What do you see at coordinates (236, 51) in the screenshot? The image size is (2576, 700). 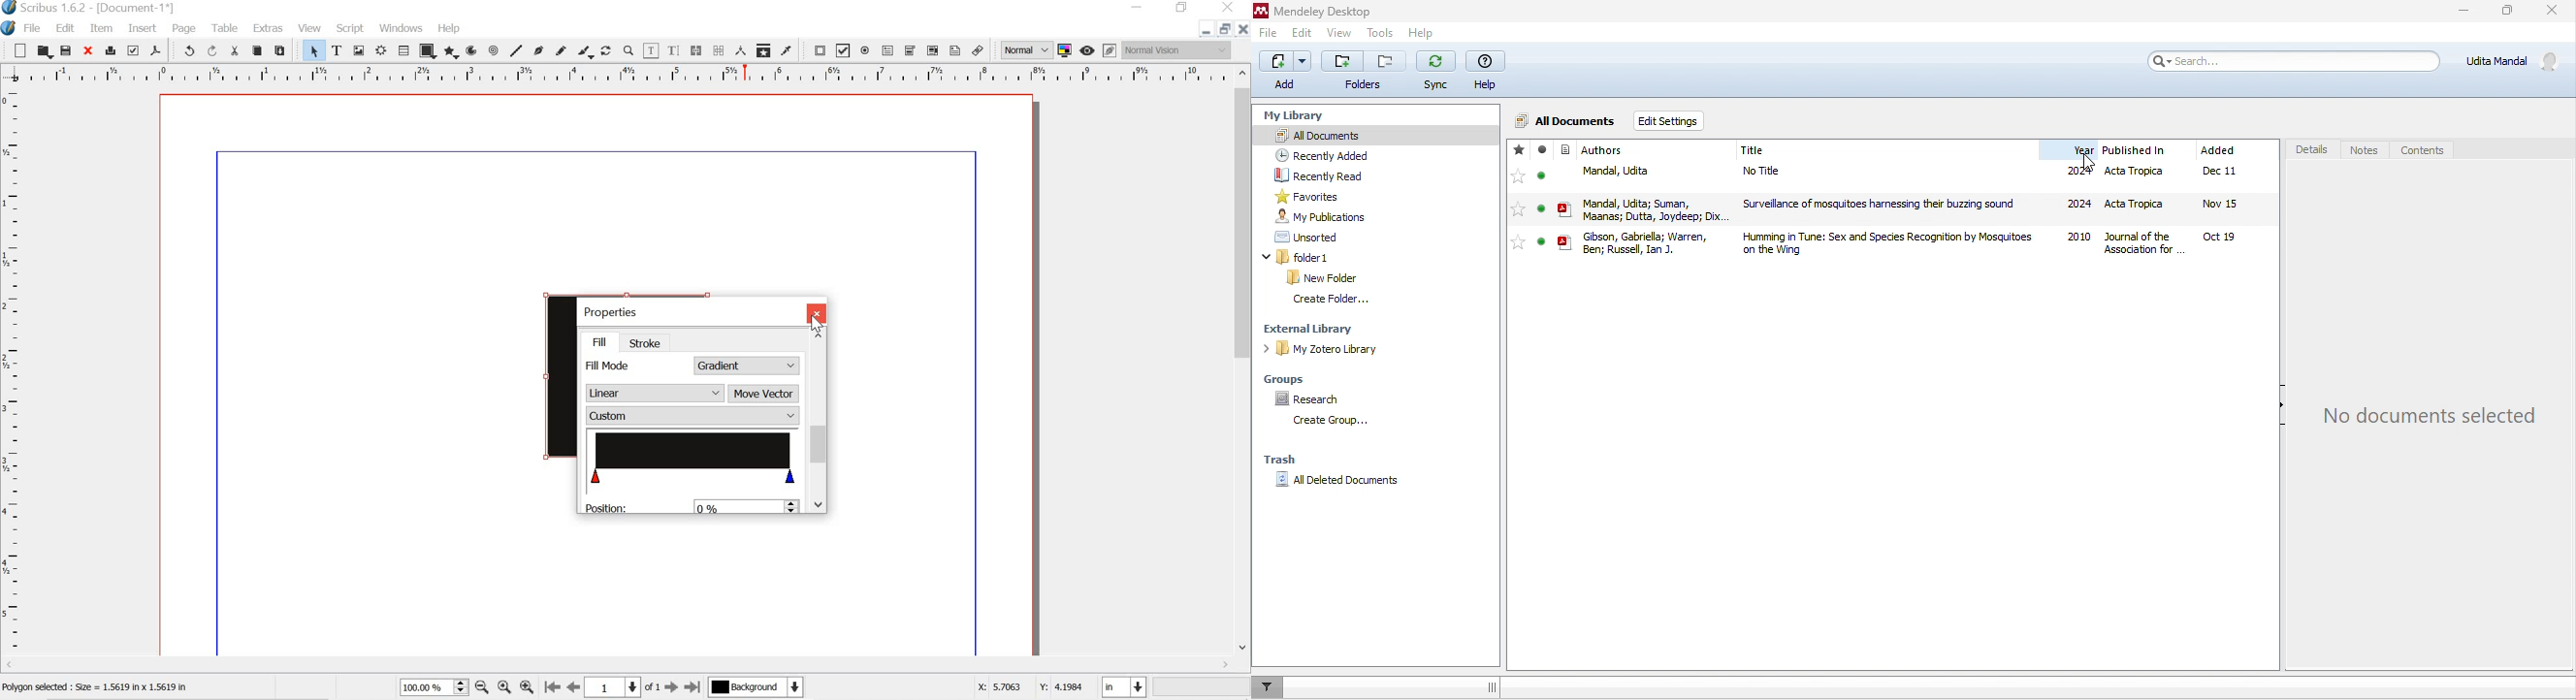 I see `cut` at bounding box center [236, 51].